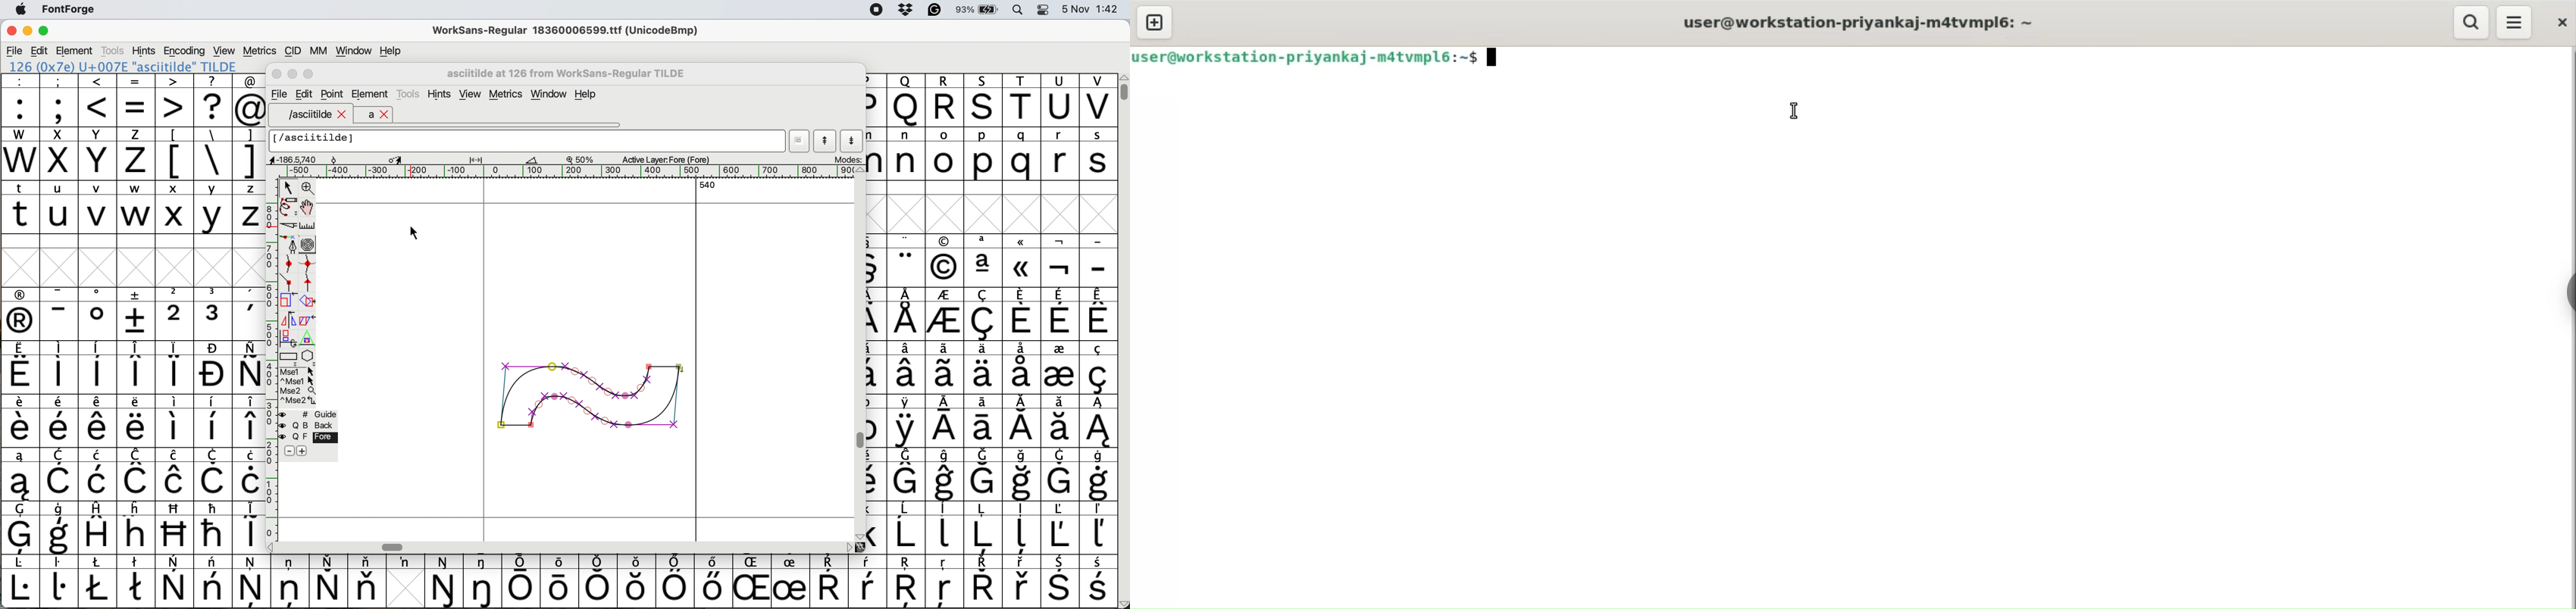 This screenshot has height=616, width=2576. What do you see at coordinates (303, 451) in the screenshot?
I see `add` at bounding box center [303, 451].